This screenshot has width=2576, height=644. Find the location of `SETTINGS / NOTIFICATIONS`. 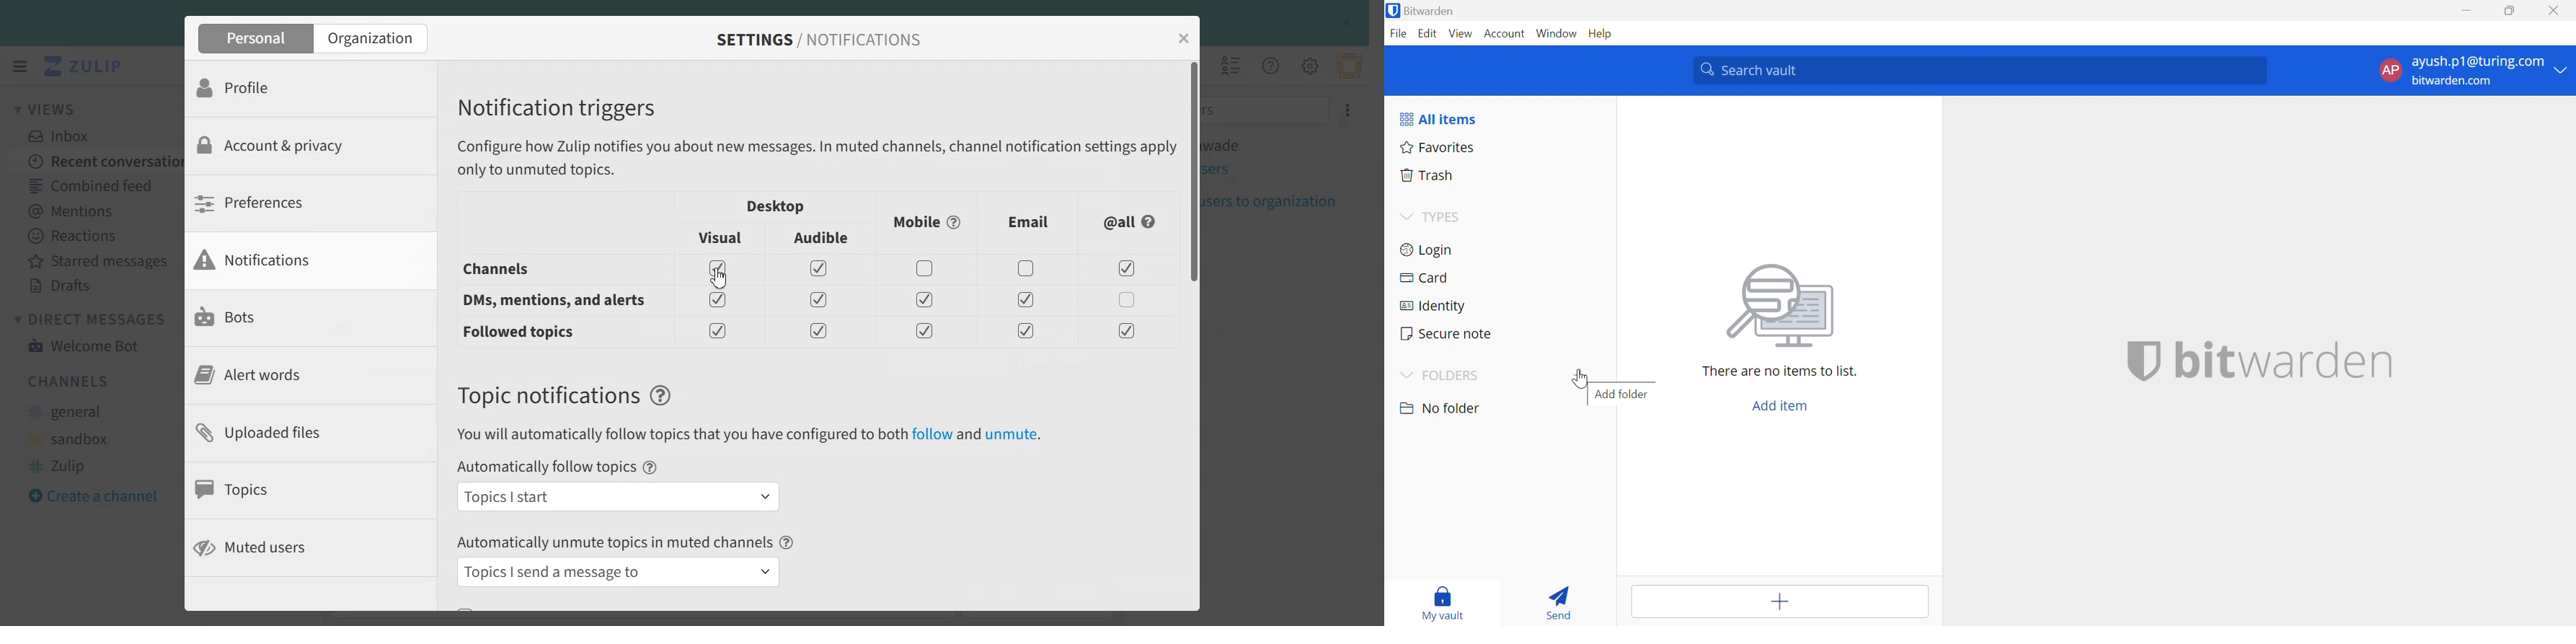

SETTINGS / NOTIFICATIONS is located at coordinates (817, 40).